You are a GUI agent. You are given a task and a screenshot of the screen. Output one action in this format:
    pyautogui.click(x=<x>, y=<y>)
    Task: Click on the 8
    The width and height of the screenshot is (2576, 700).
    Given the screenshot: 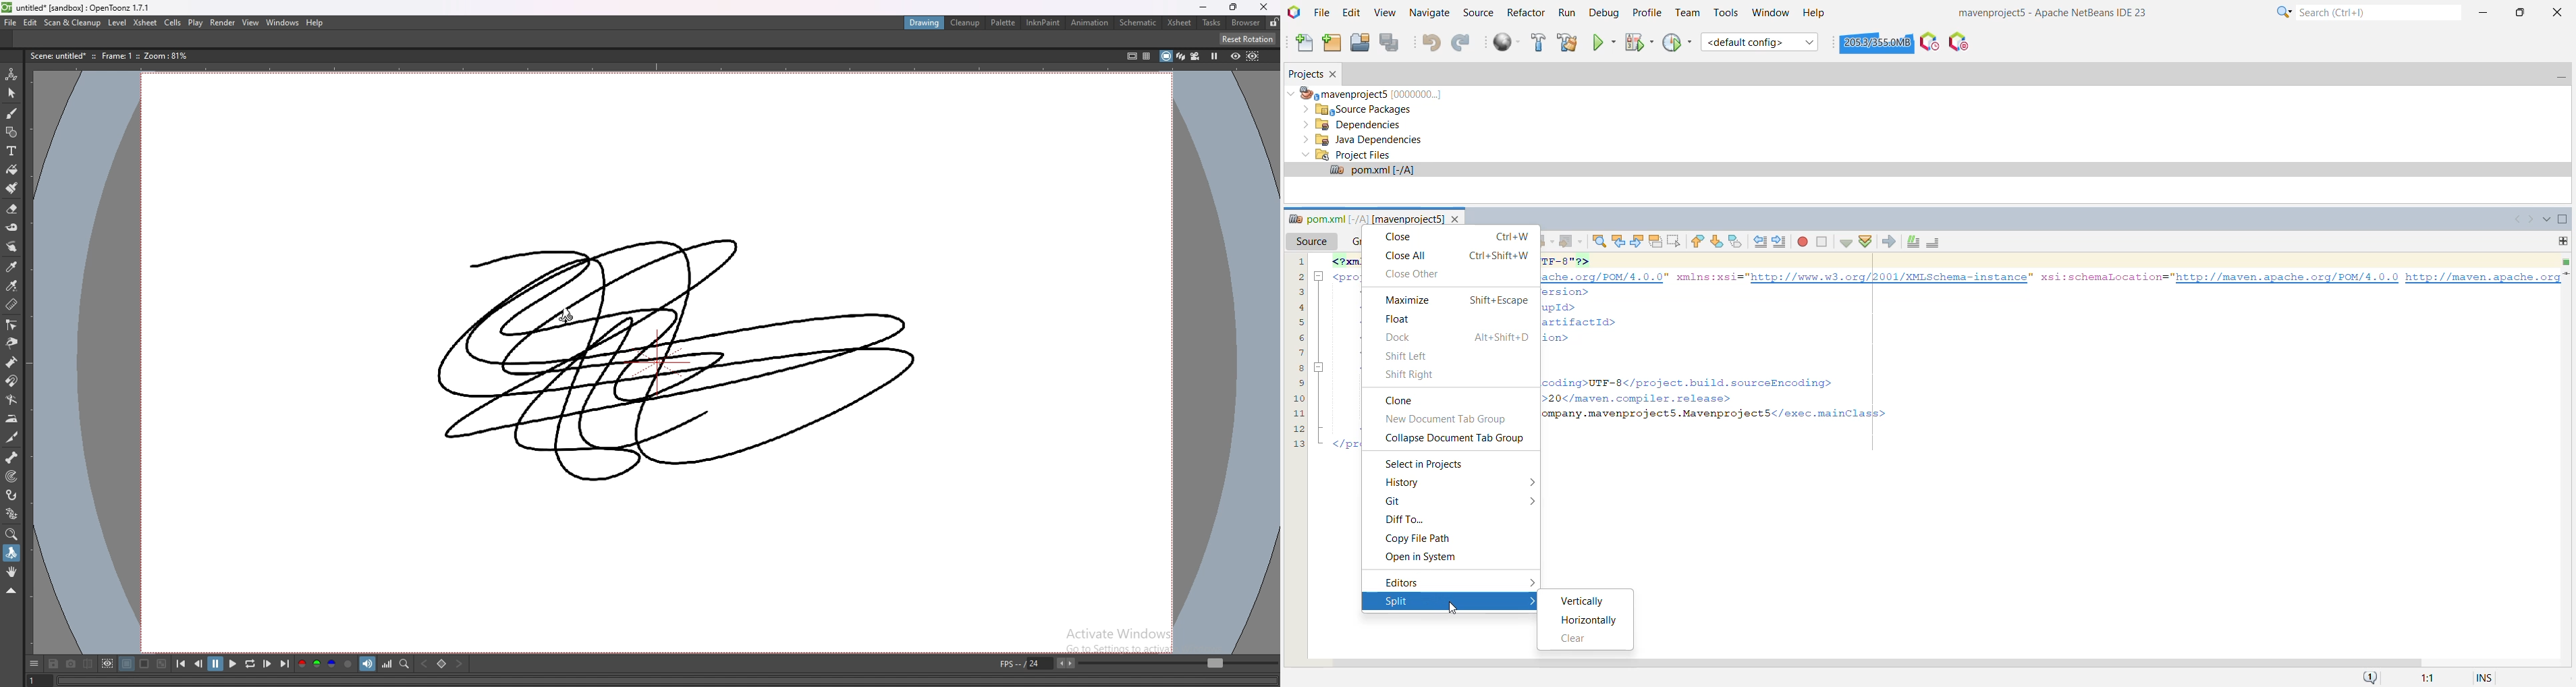 What is the action you would take?
    pyautogui.click(x=1298, y=366)
    